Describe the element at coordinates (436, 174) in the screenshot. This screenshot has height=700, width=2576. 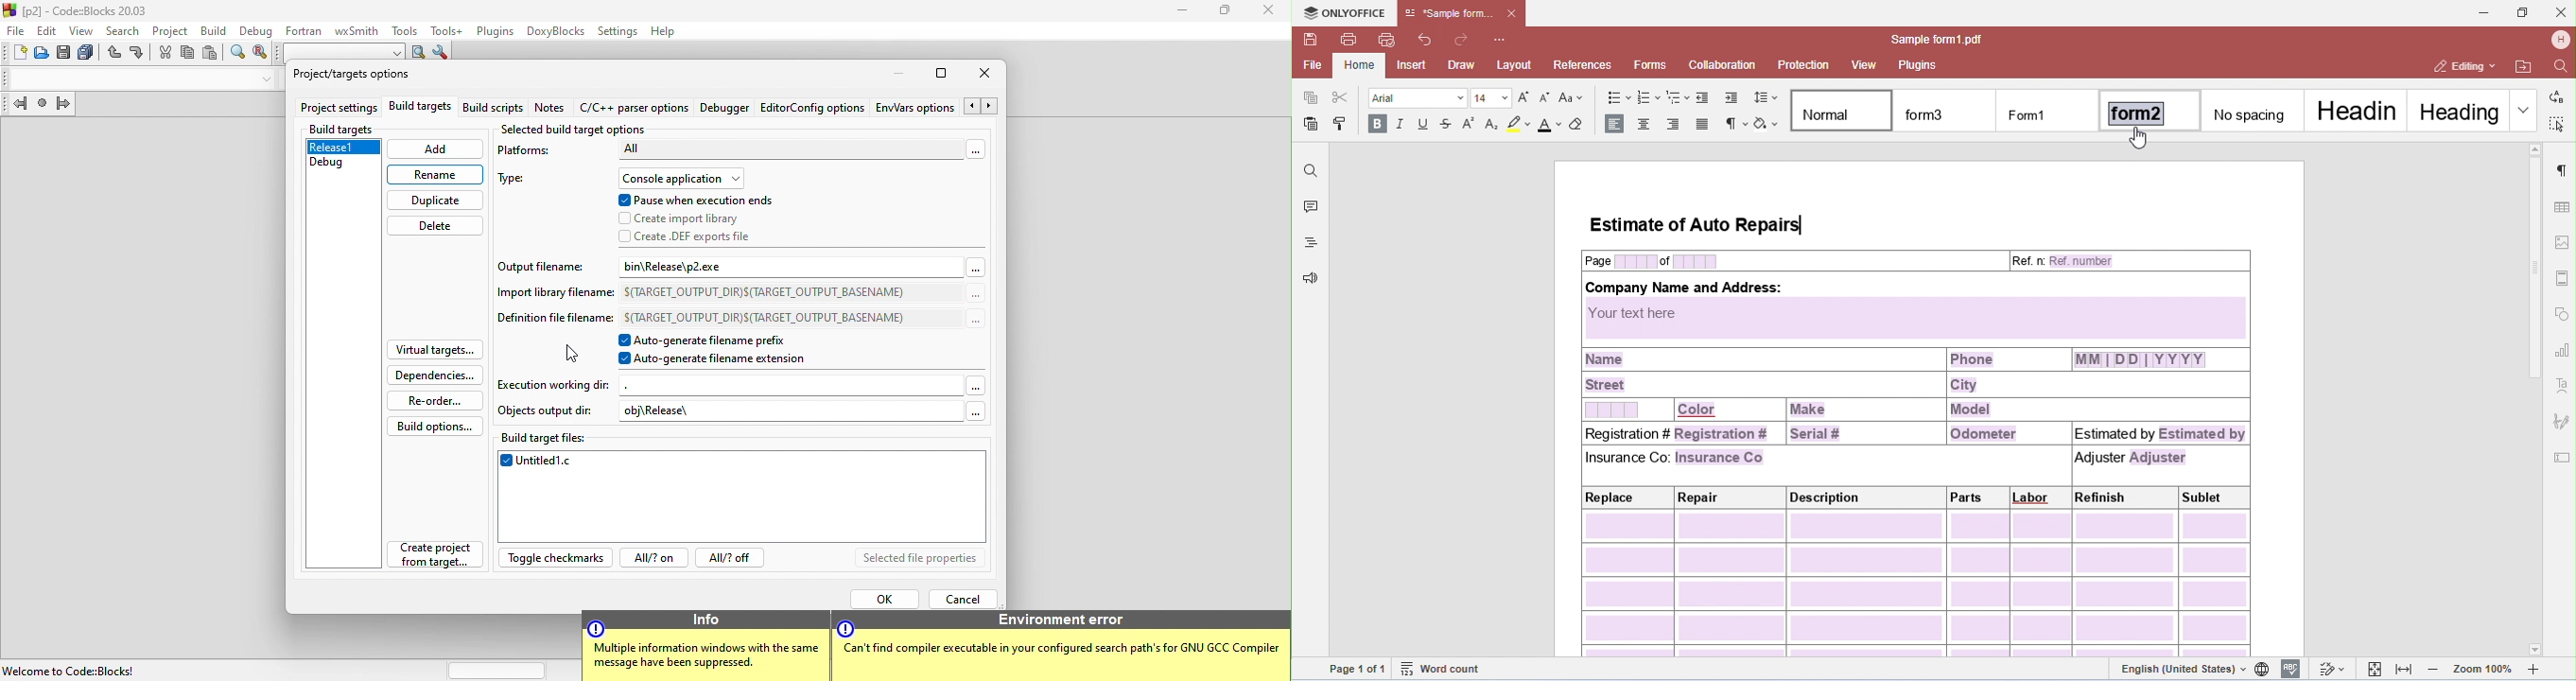
I see `rename` at that location.